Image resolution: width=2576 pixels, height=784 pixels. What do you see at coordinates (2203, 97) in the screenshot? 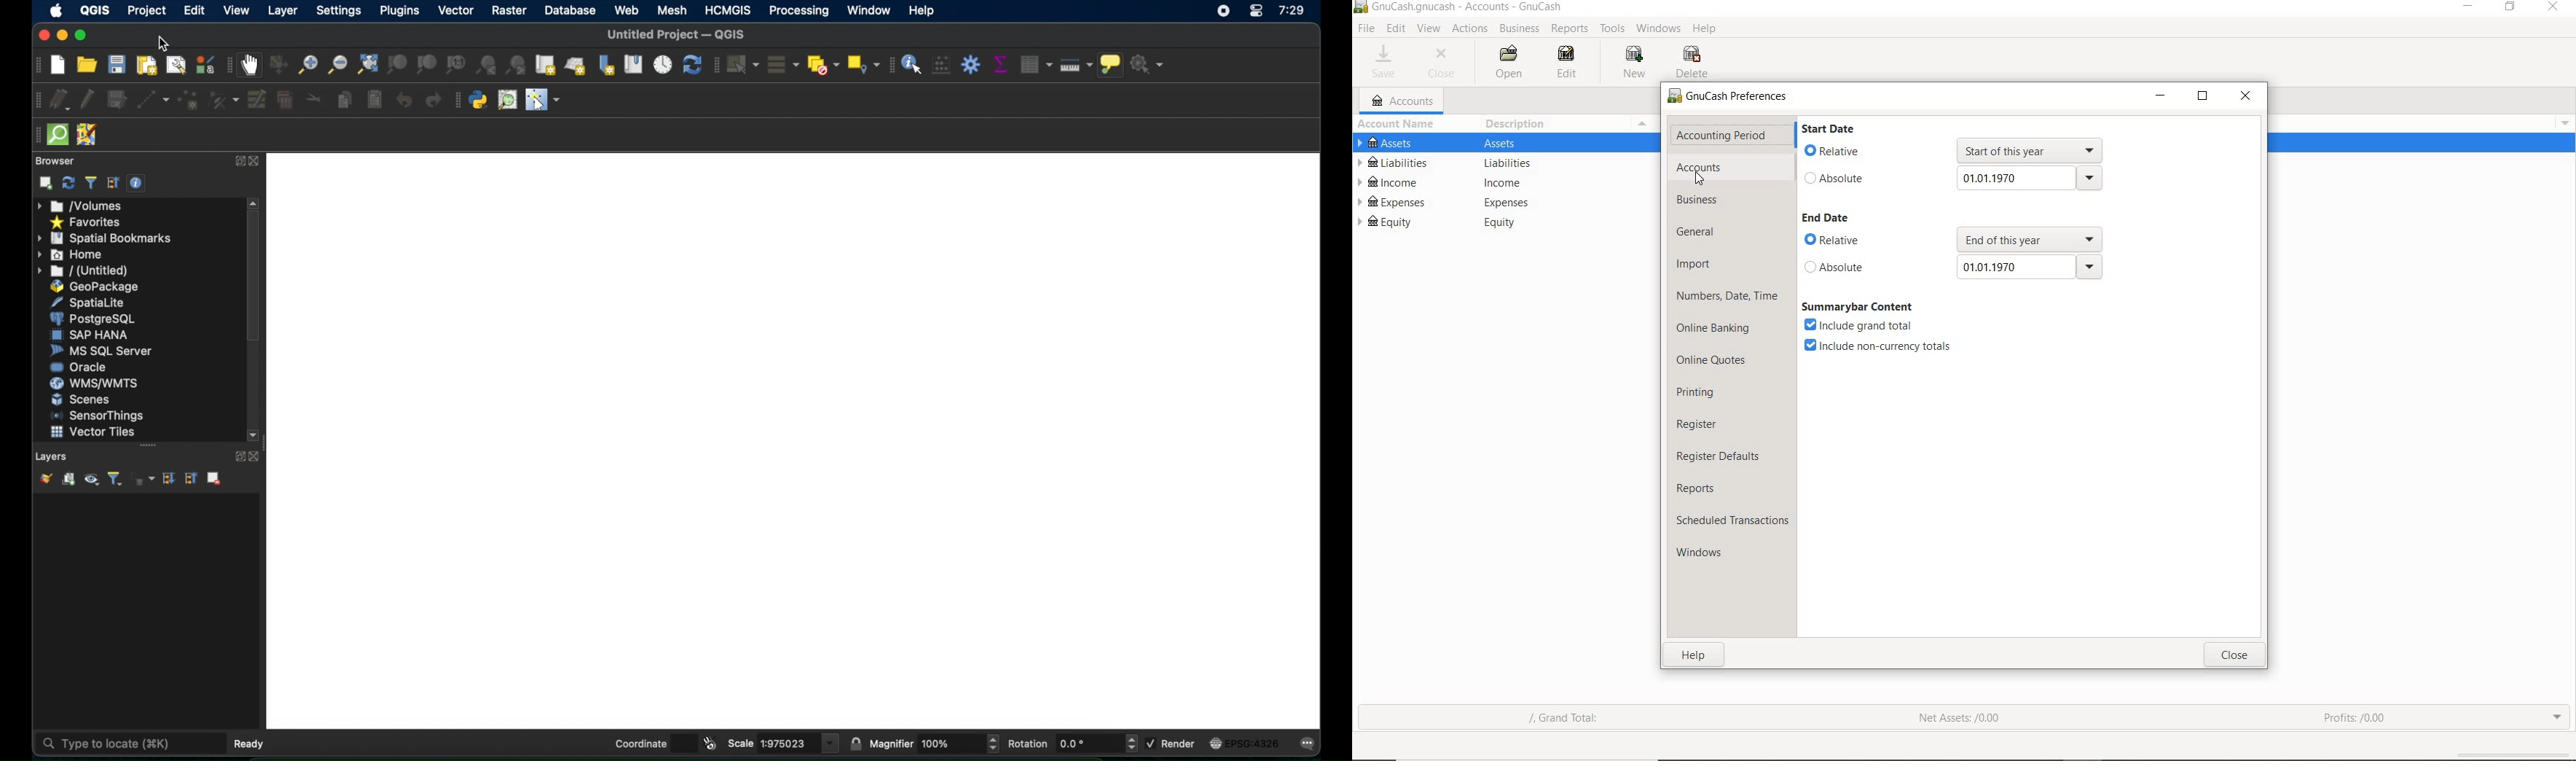
I see `restore down` at bounding box center [2203, 97].